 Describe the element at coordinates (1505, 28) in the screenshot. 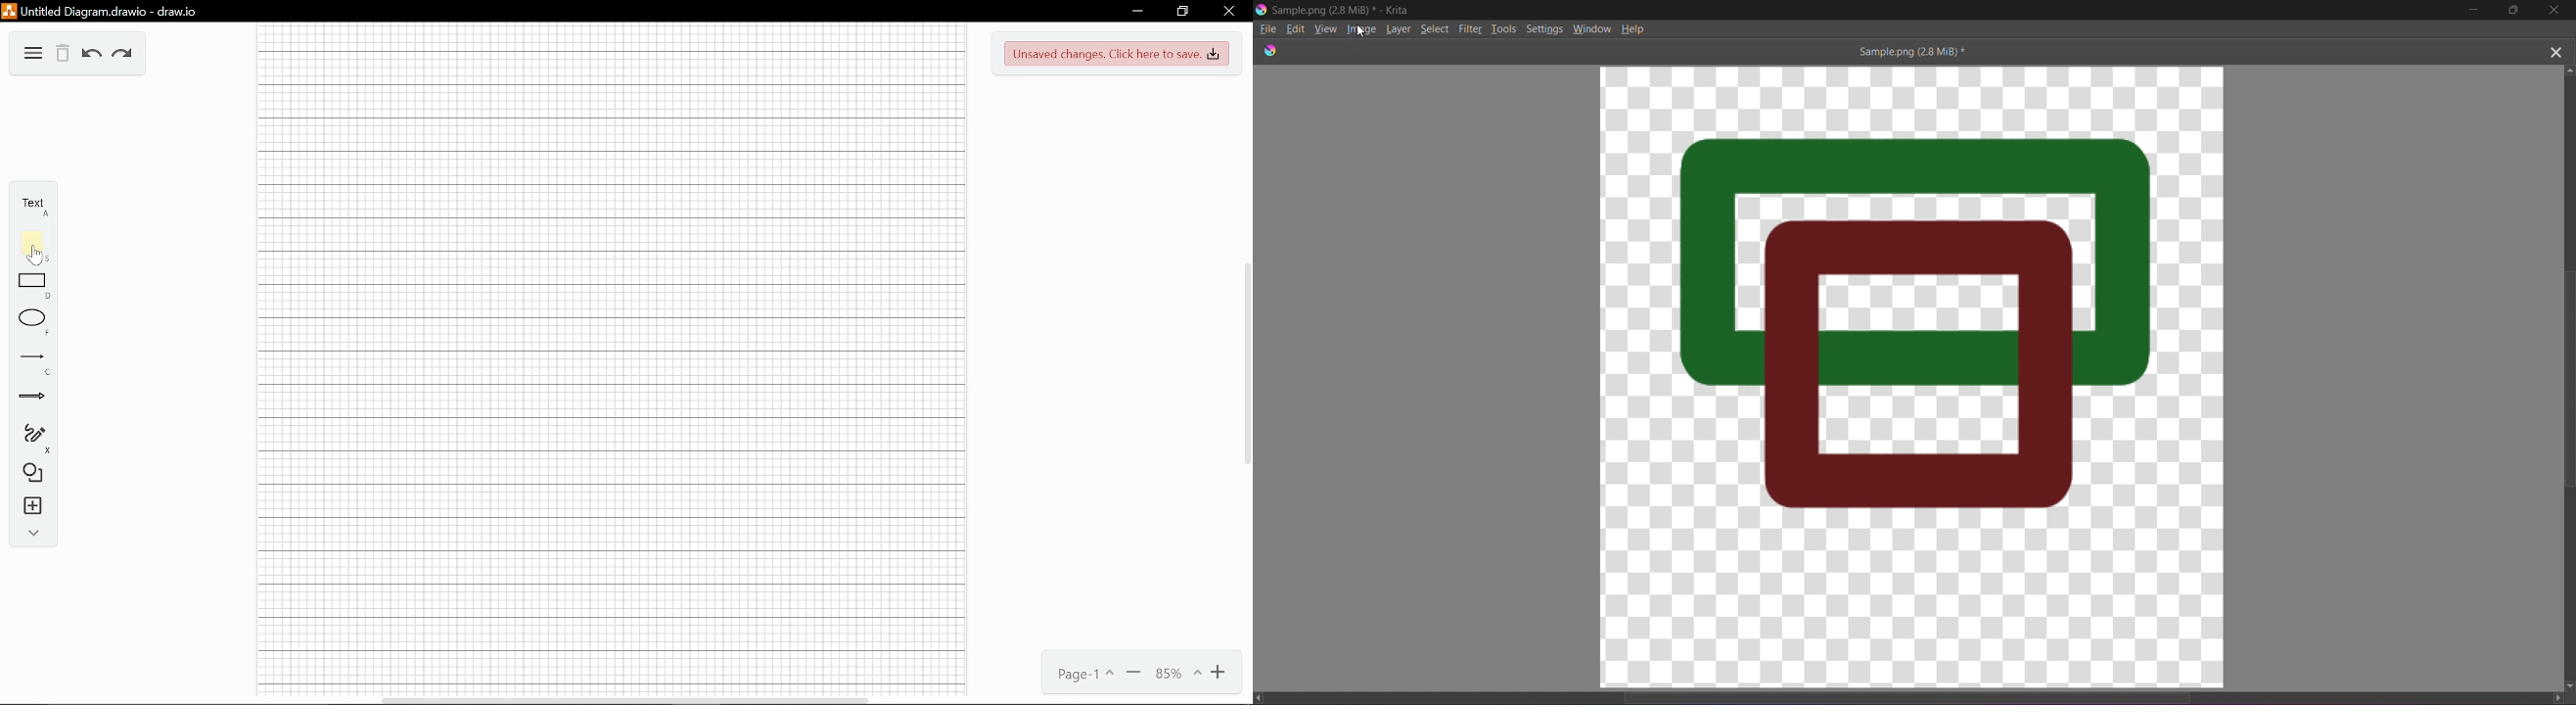

I see `Tools` at that location.